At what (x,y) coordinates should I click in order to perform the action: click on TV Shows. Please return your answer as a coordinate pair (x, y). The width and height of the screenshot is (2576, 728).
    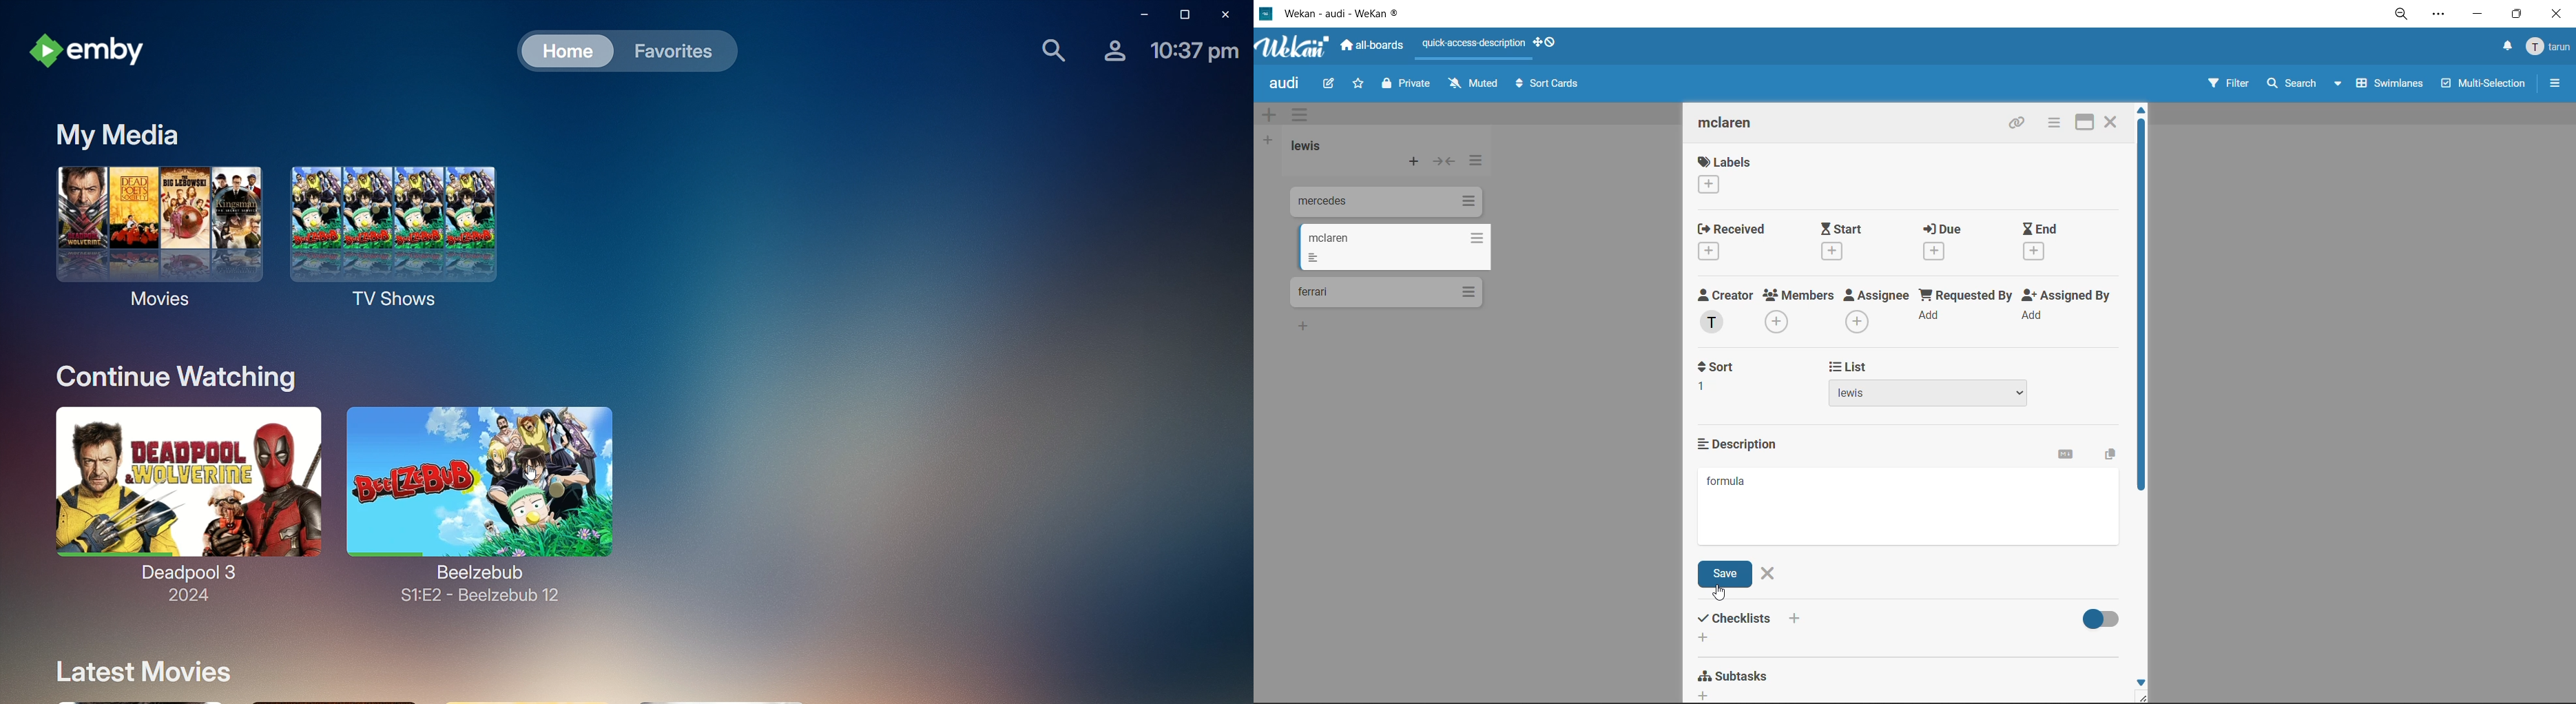
    Looking at the image, I should click on (400, 238).